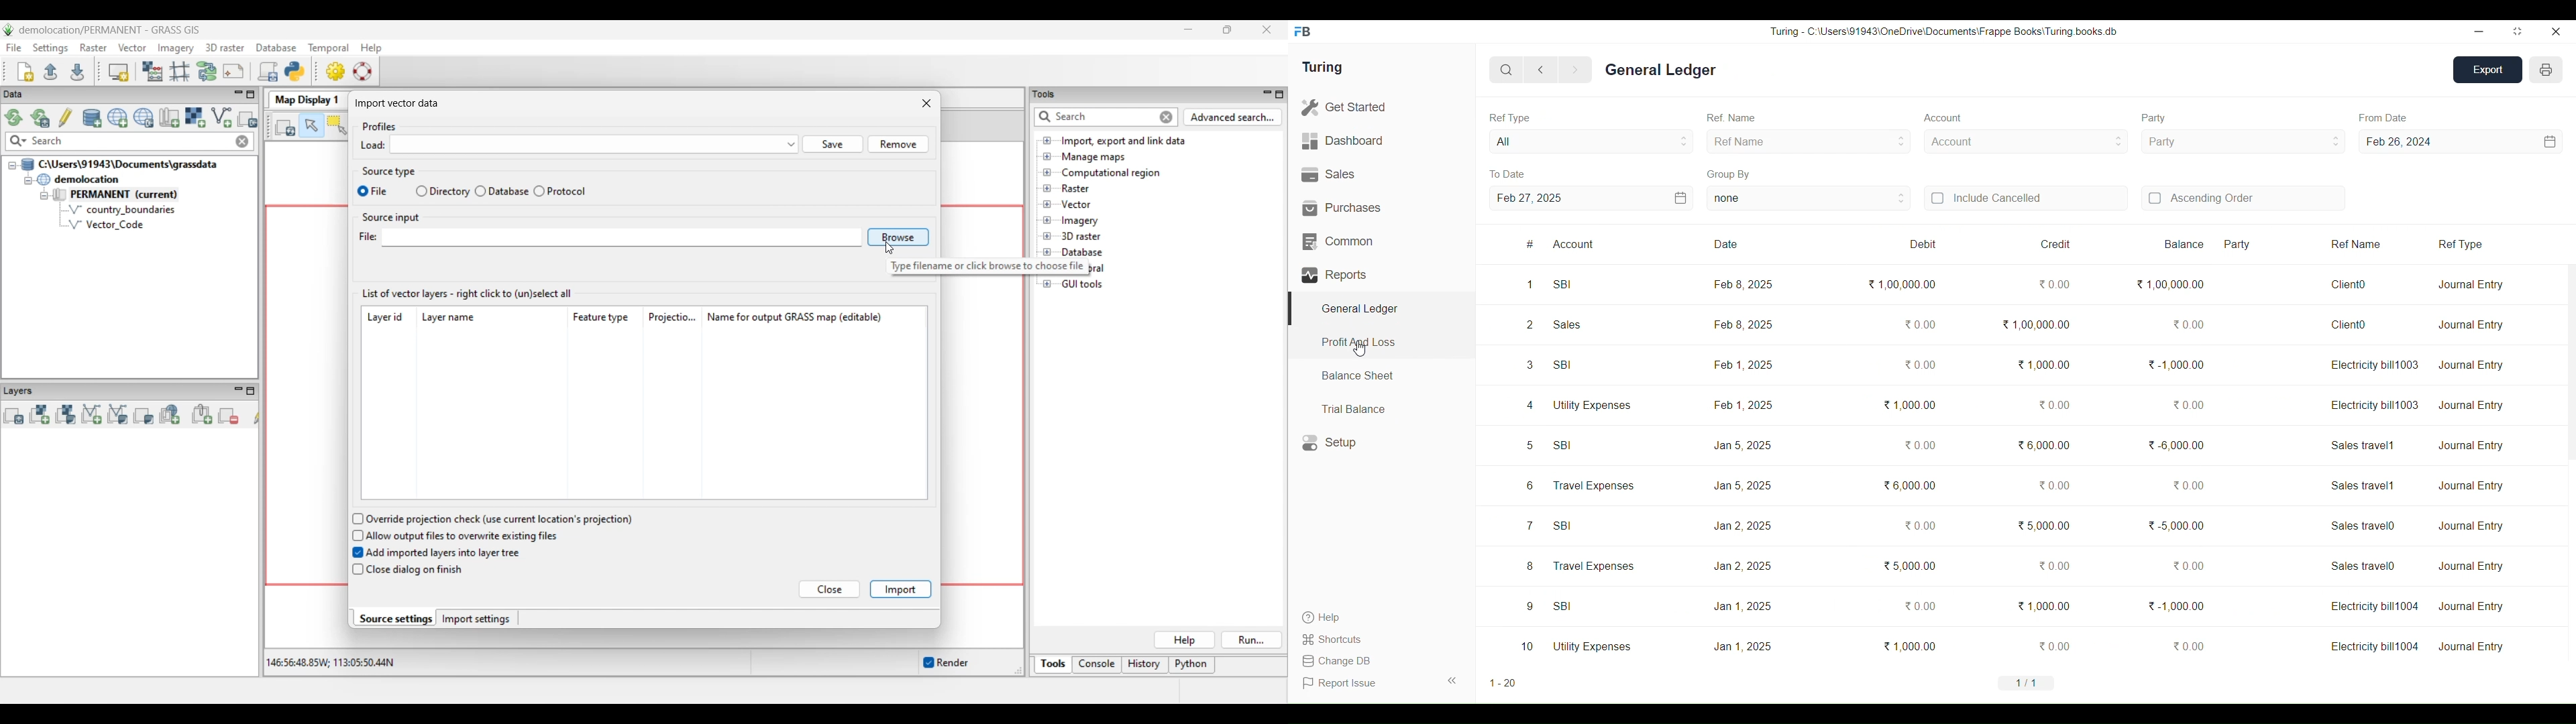 The height and width of the screenshot is (728, 2576). I want to click on Journal Entry, so click(2471, 365).